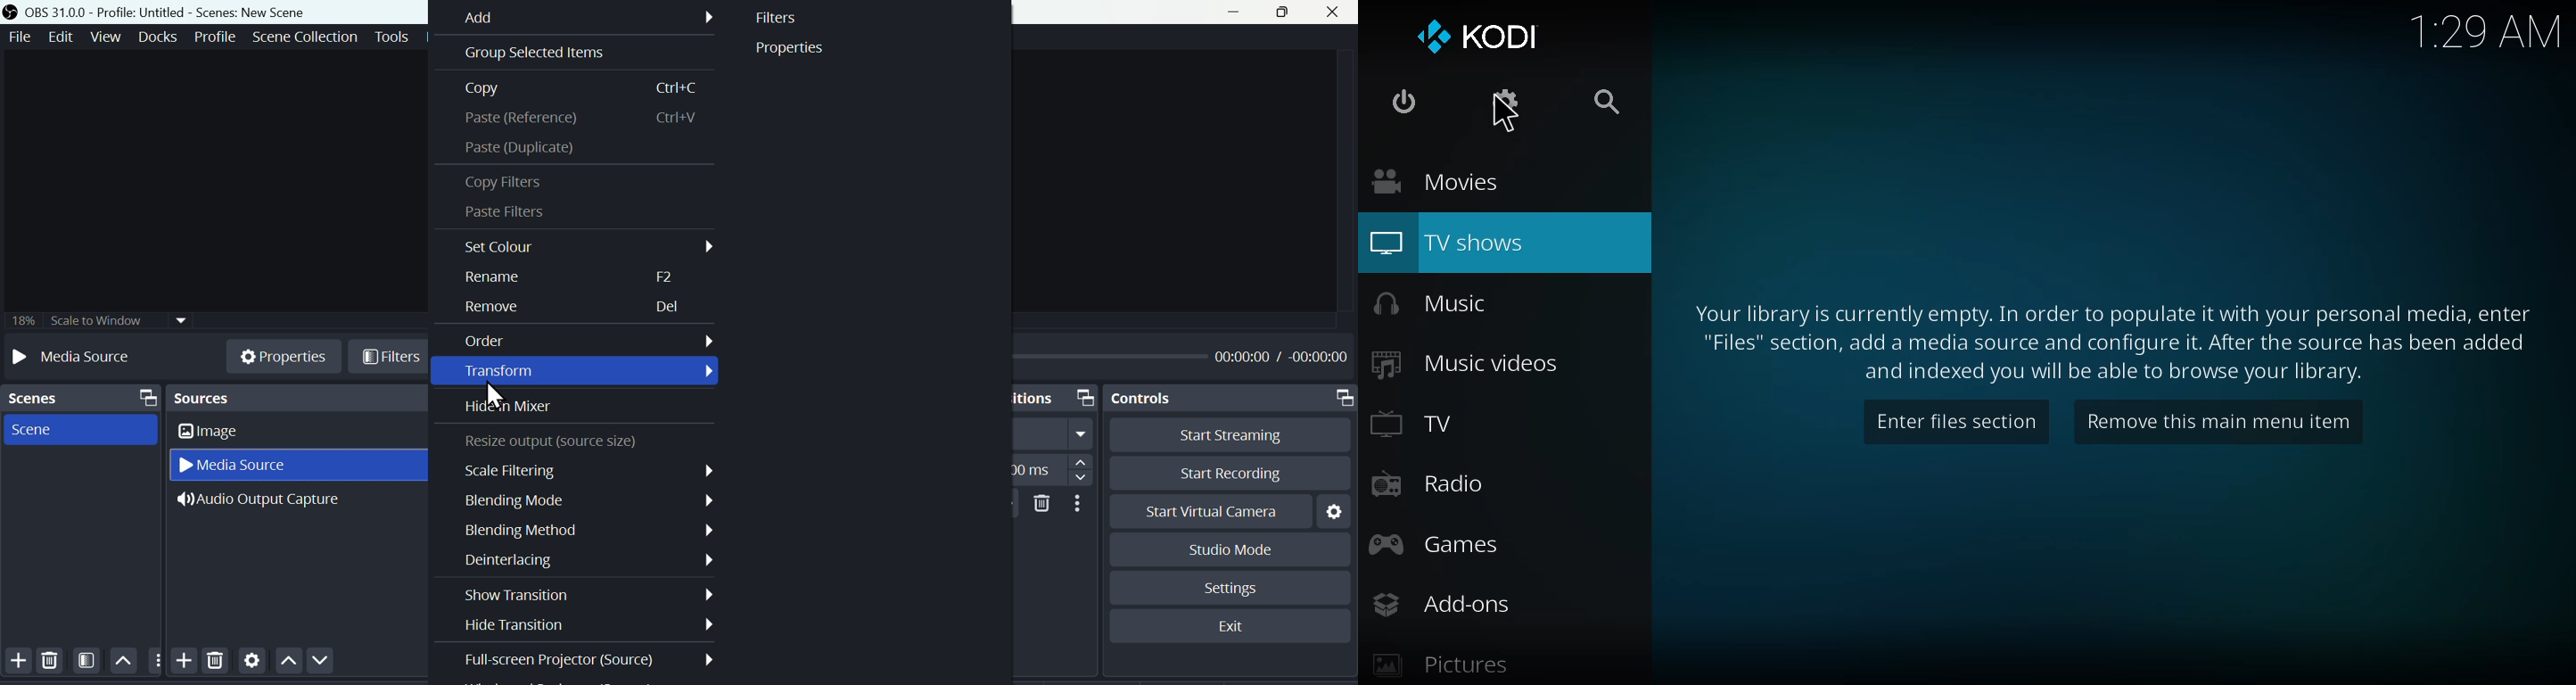  Describe the element at coordinates (516, 212) in the screenshot. I see `Paste Filters` at that location.